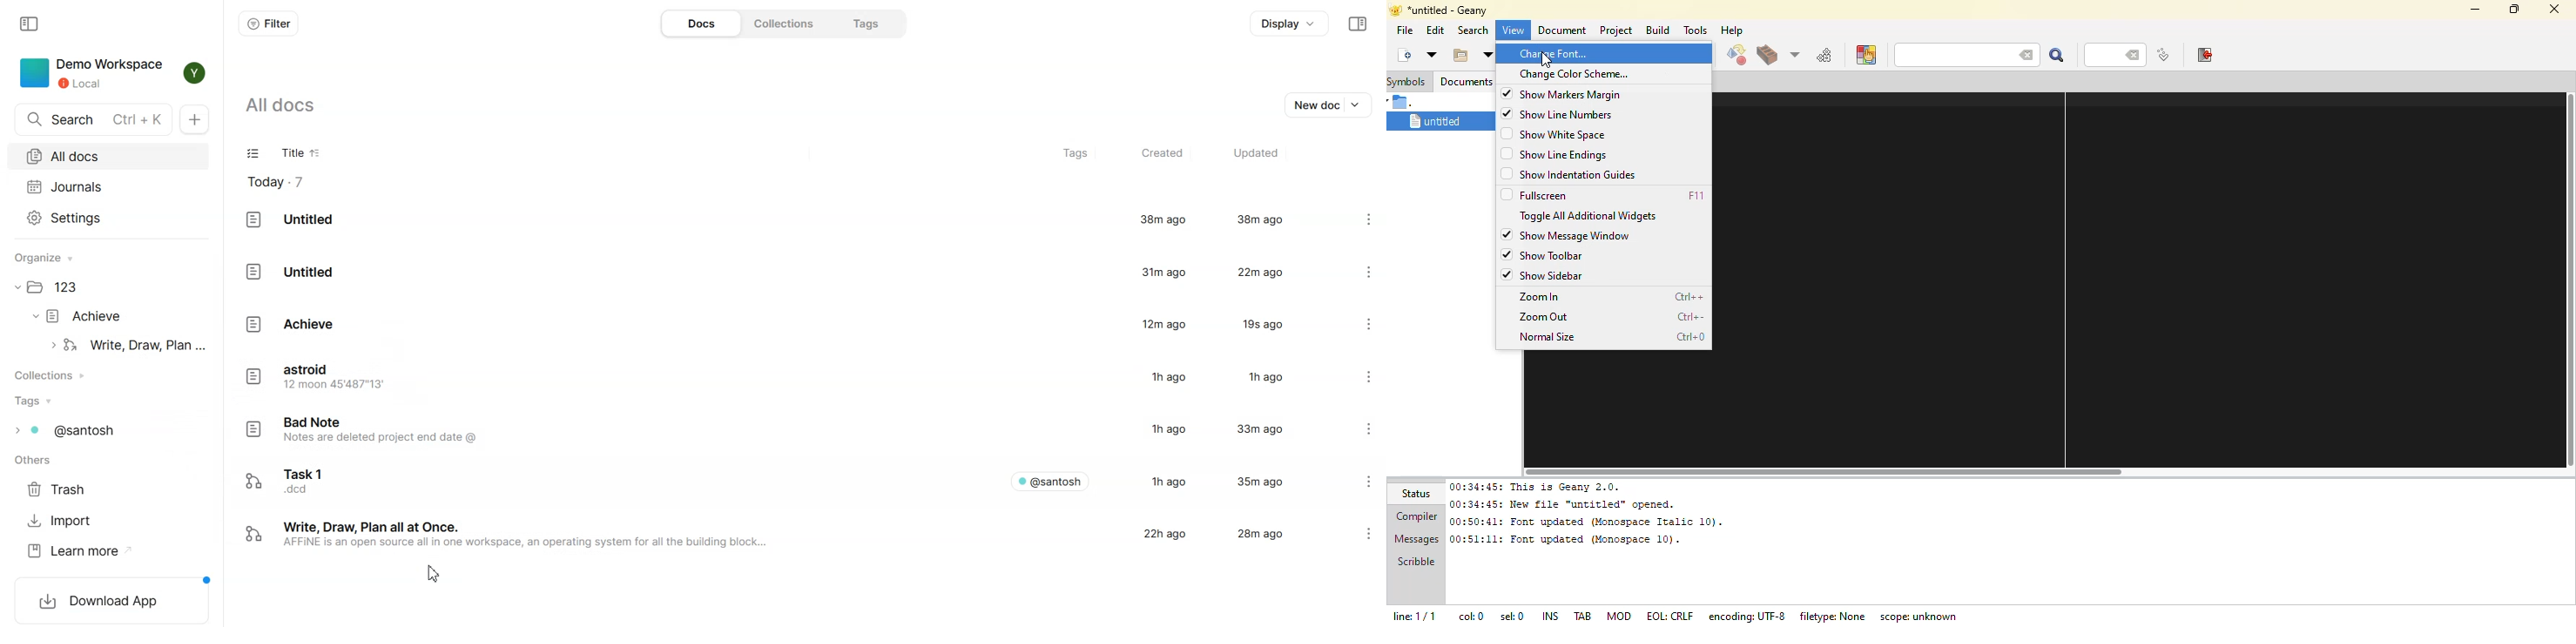 This screenshot has height=644, width=2576. I want to click on work space, so click(2126, 277).